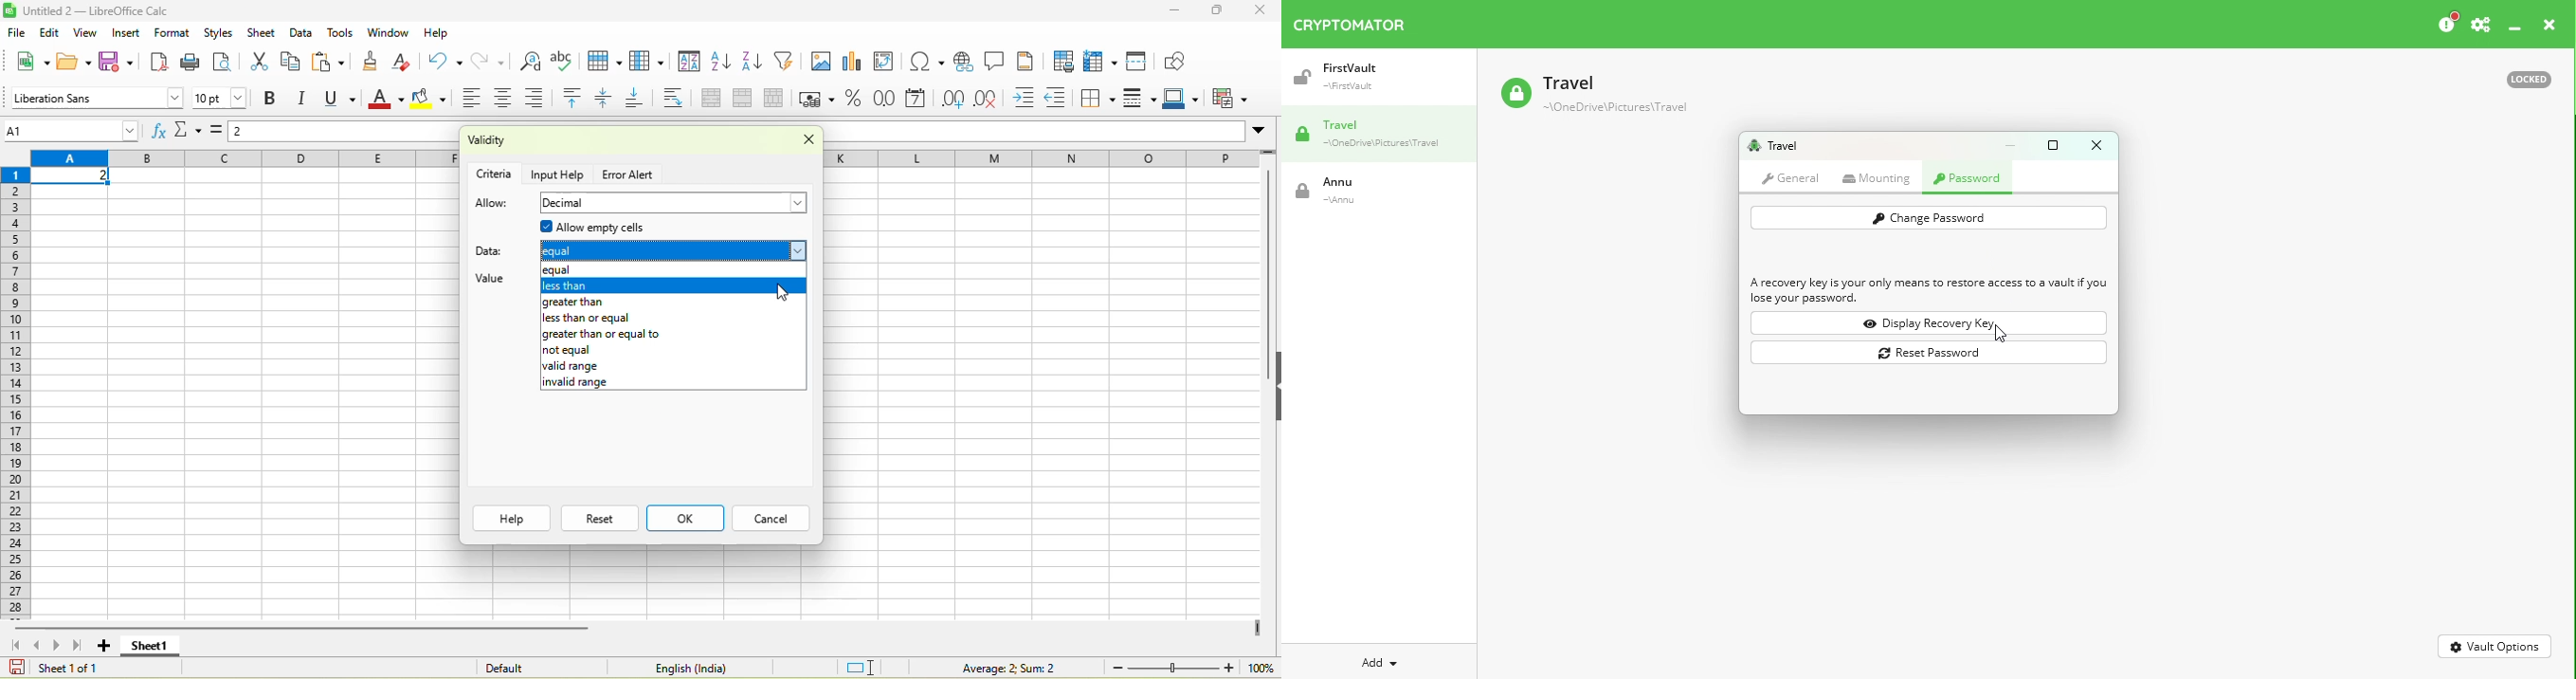 This screenshot has width=2576, height=700. Describe the element at coordinates (302, 32) in the screenshot. I see `data` at that location.